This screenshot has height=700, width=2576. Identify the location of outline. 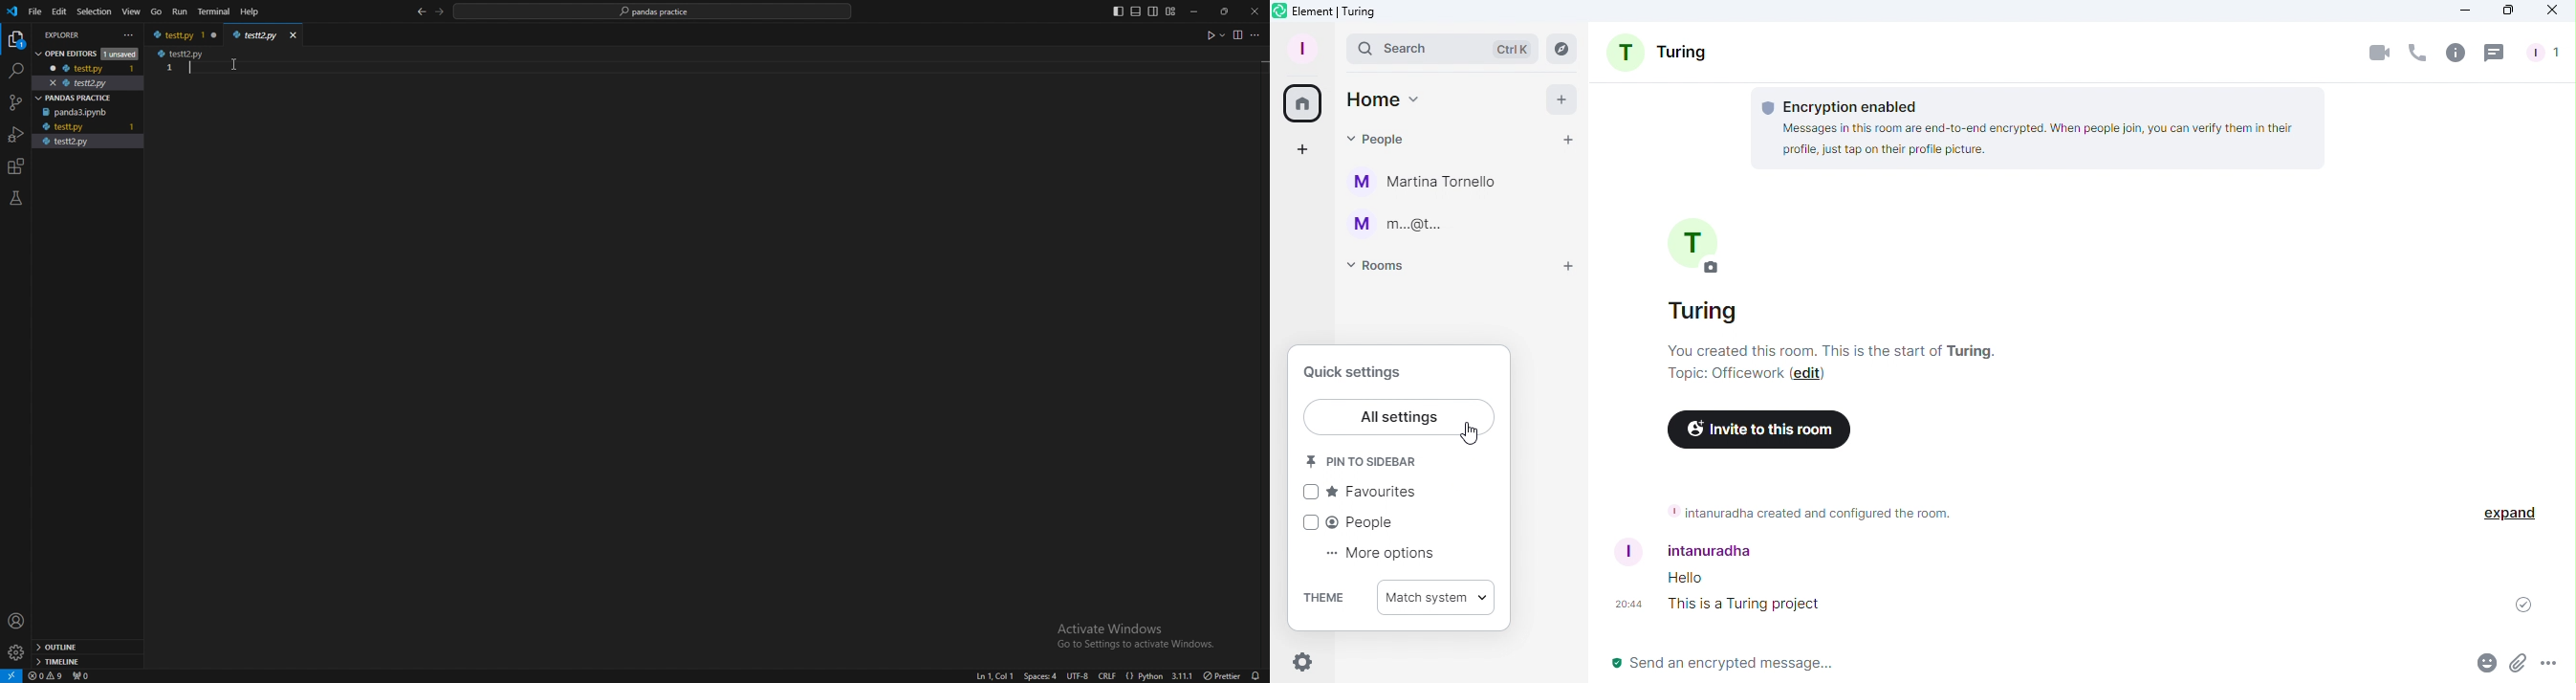
(85, 647).